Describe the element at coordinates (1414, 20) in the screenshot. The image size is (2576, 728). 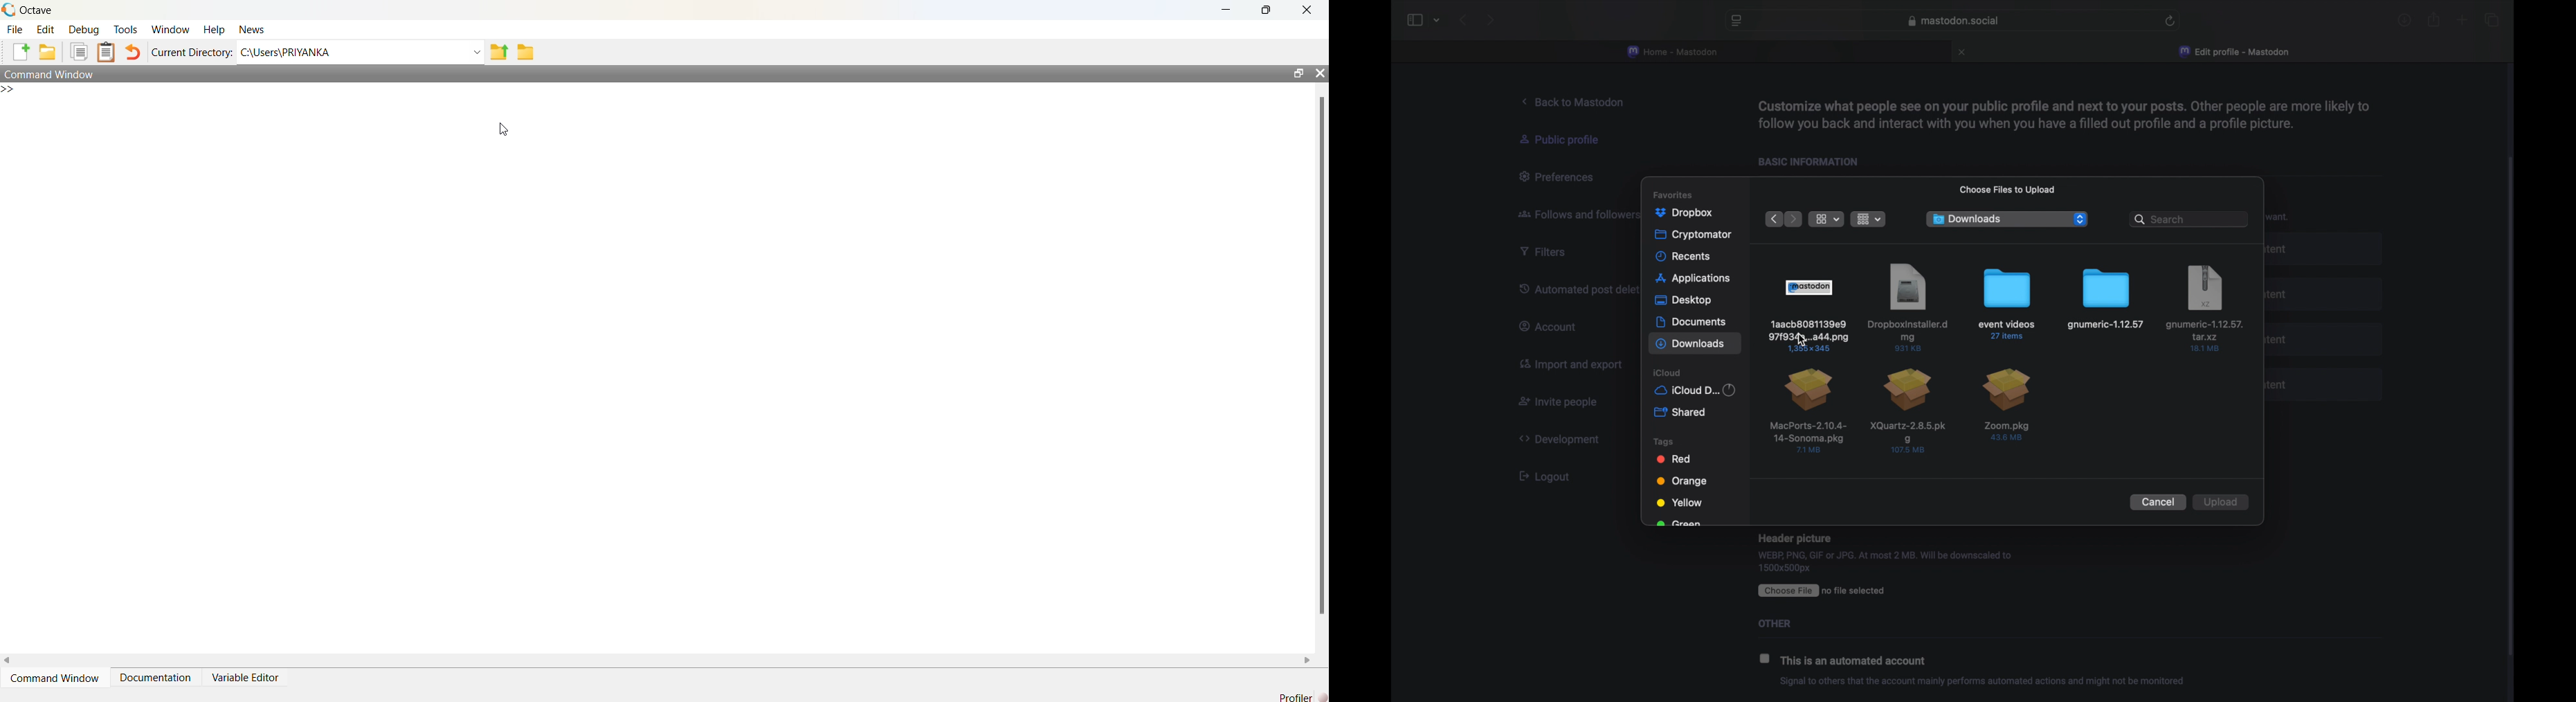
I see `sidebar` at that location.